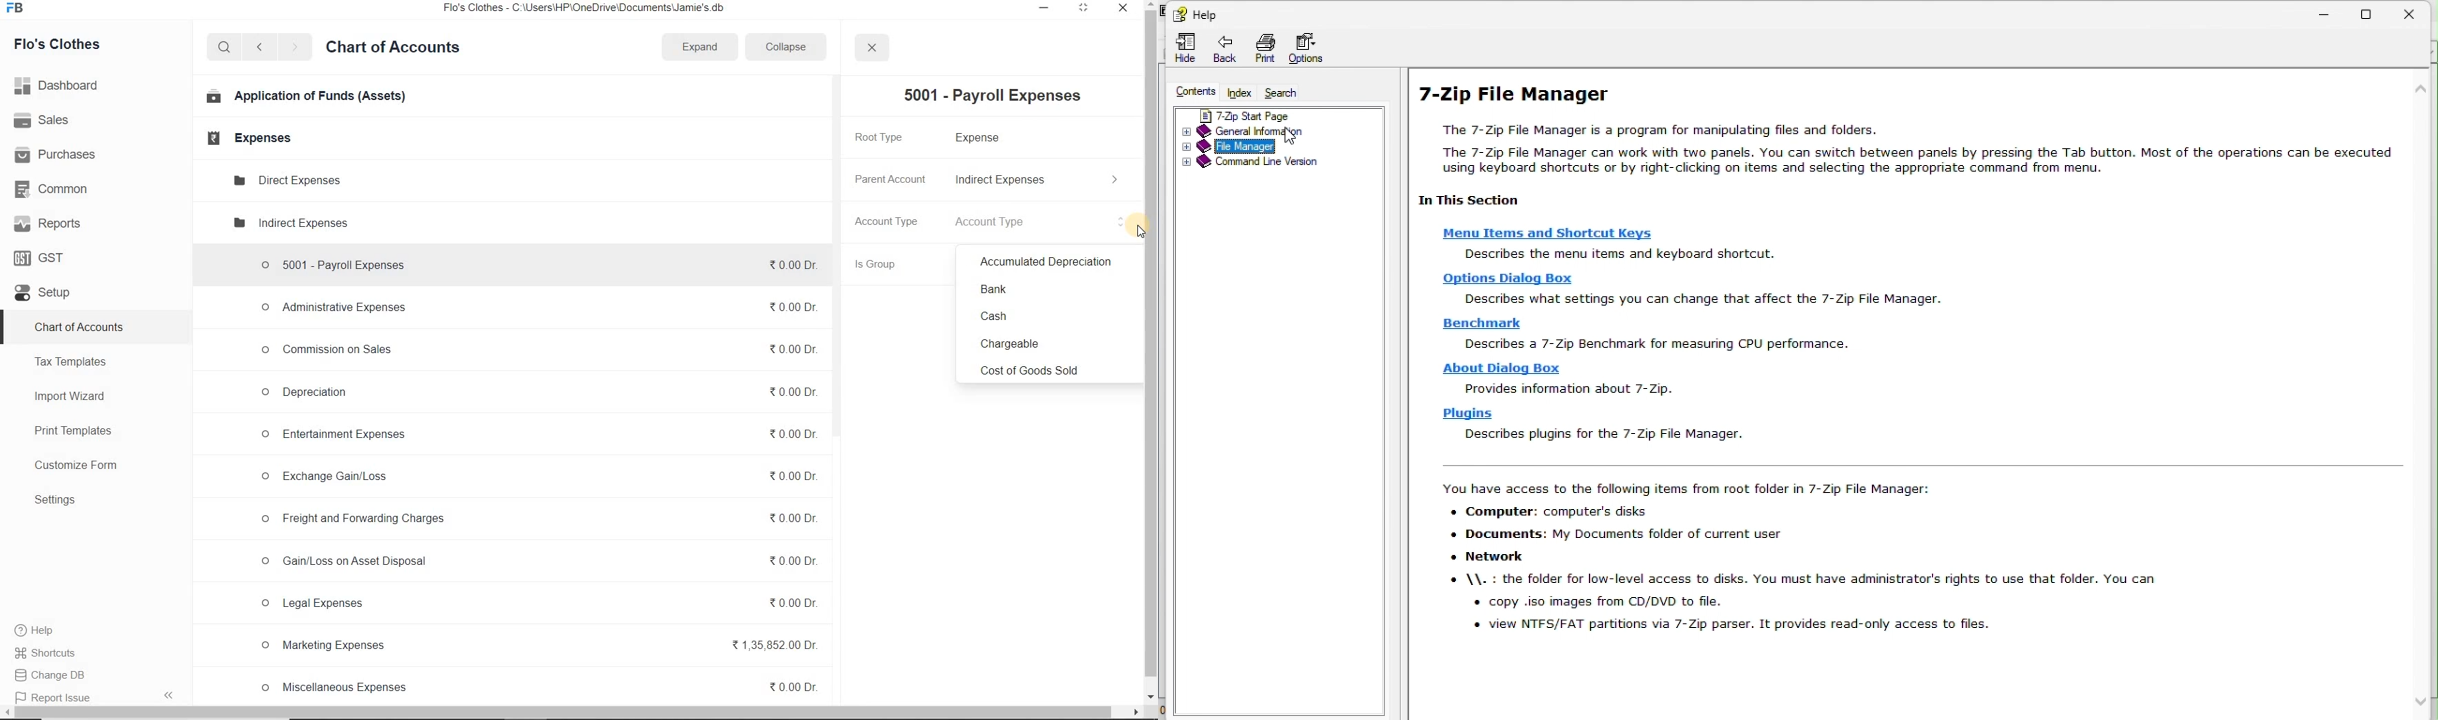 This screenshot has width=2464, height=728. What do you see at coordinates (534, 563) in the screenshot?
I see `© Gain/Loss on Asset Disposal %0.00Dr.` at bounding box center [534, 563].